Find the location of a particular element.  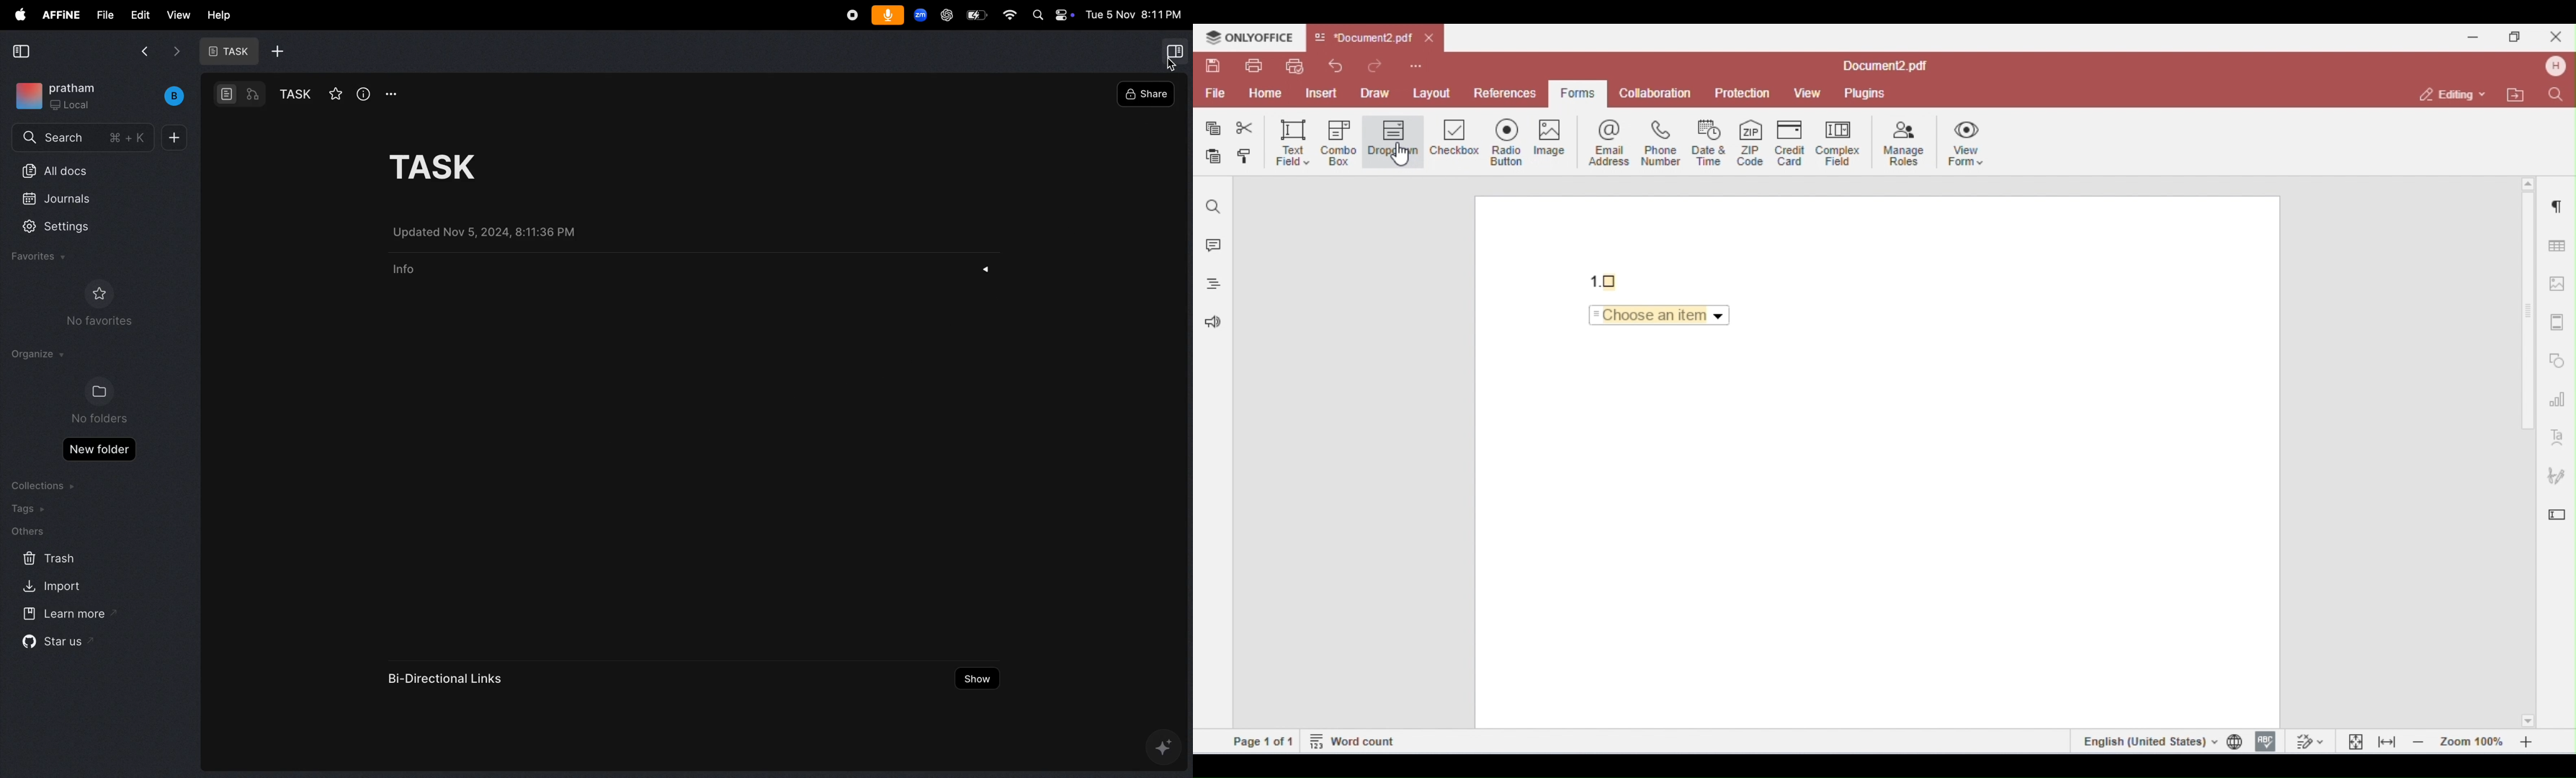

apple menu is located at coordinates (17, 15).